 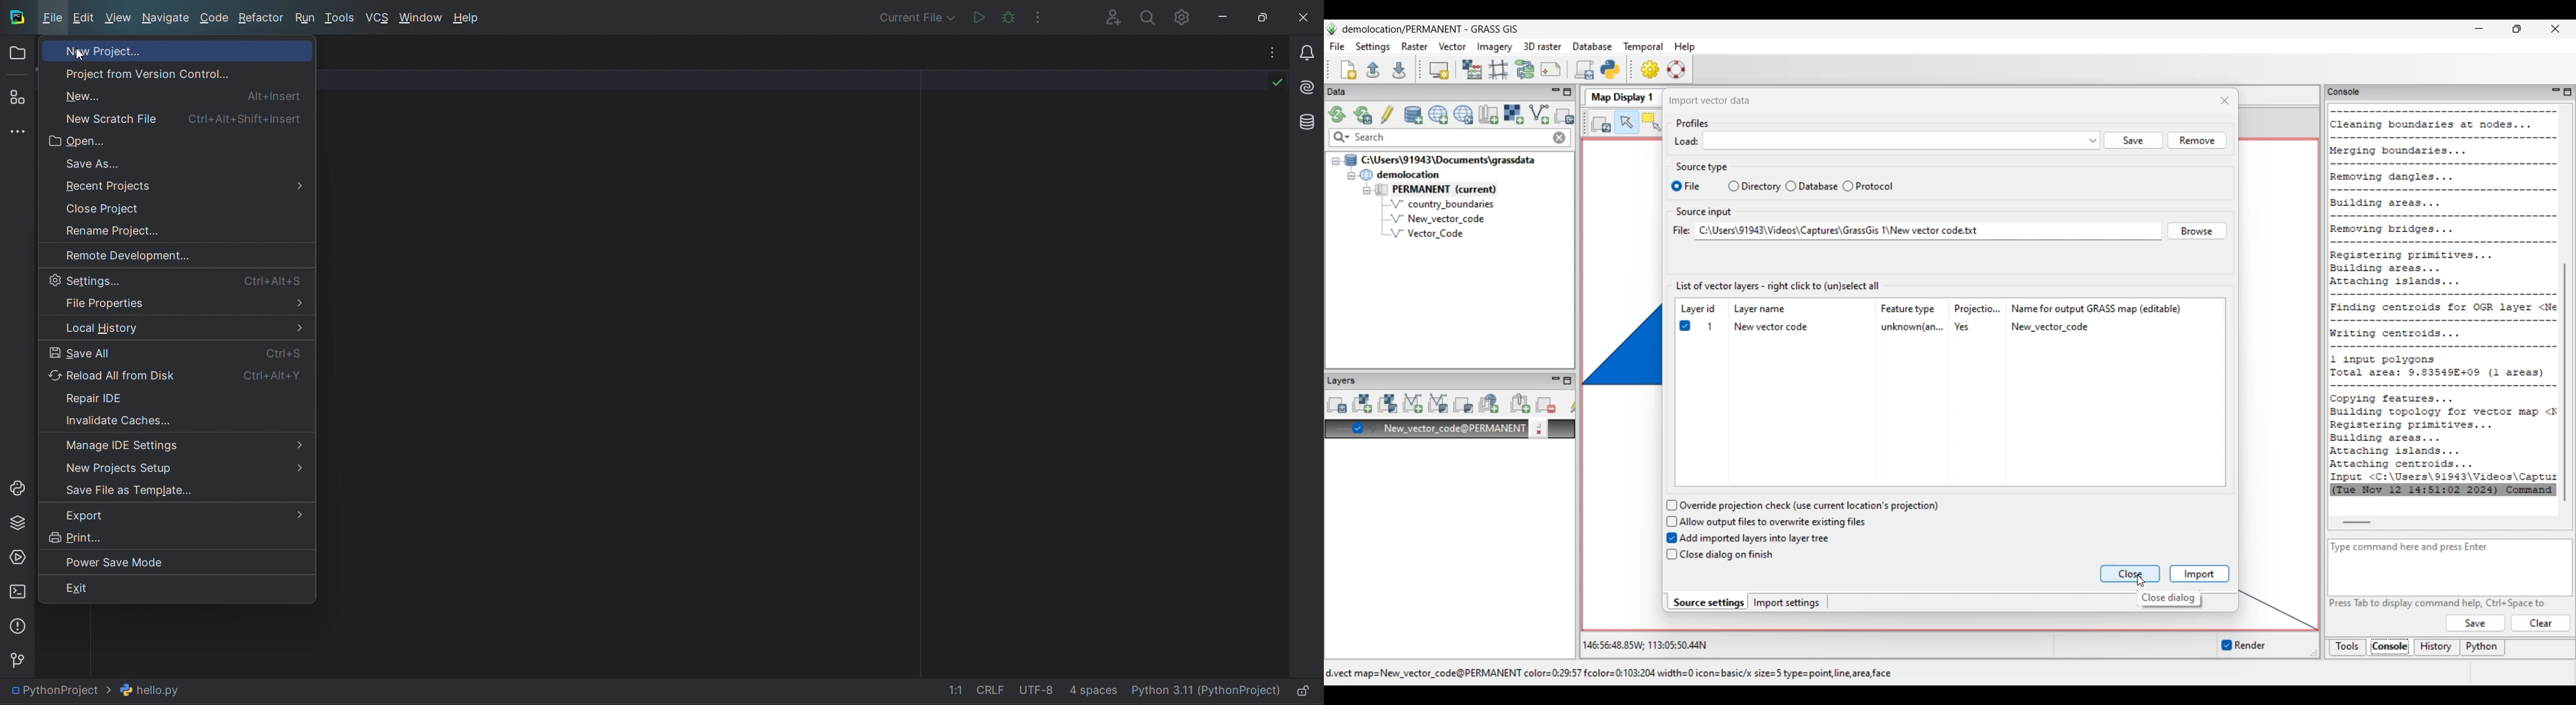 What do you see at coordinates (54, 17) in the screenshot?
I see `file` at bounding box center [54, 17].